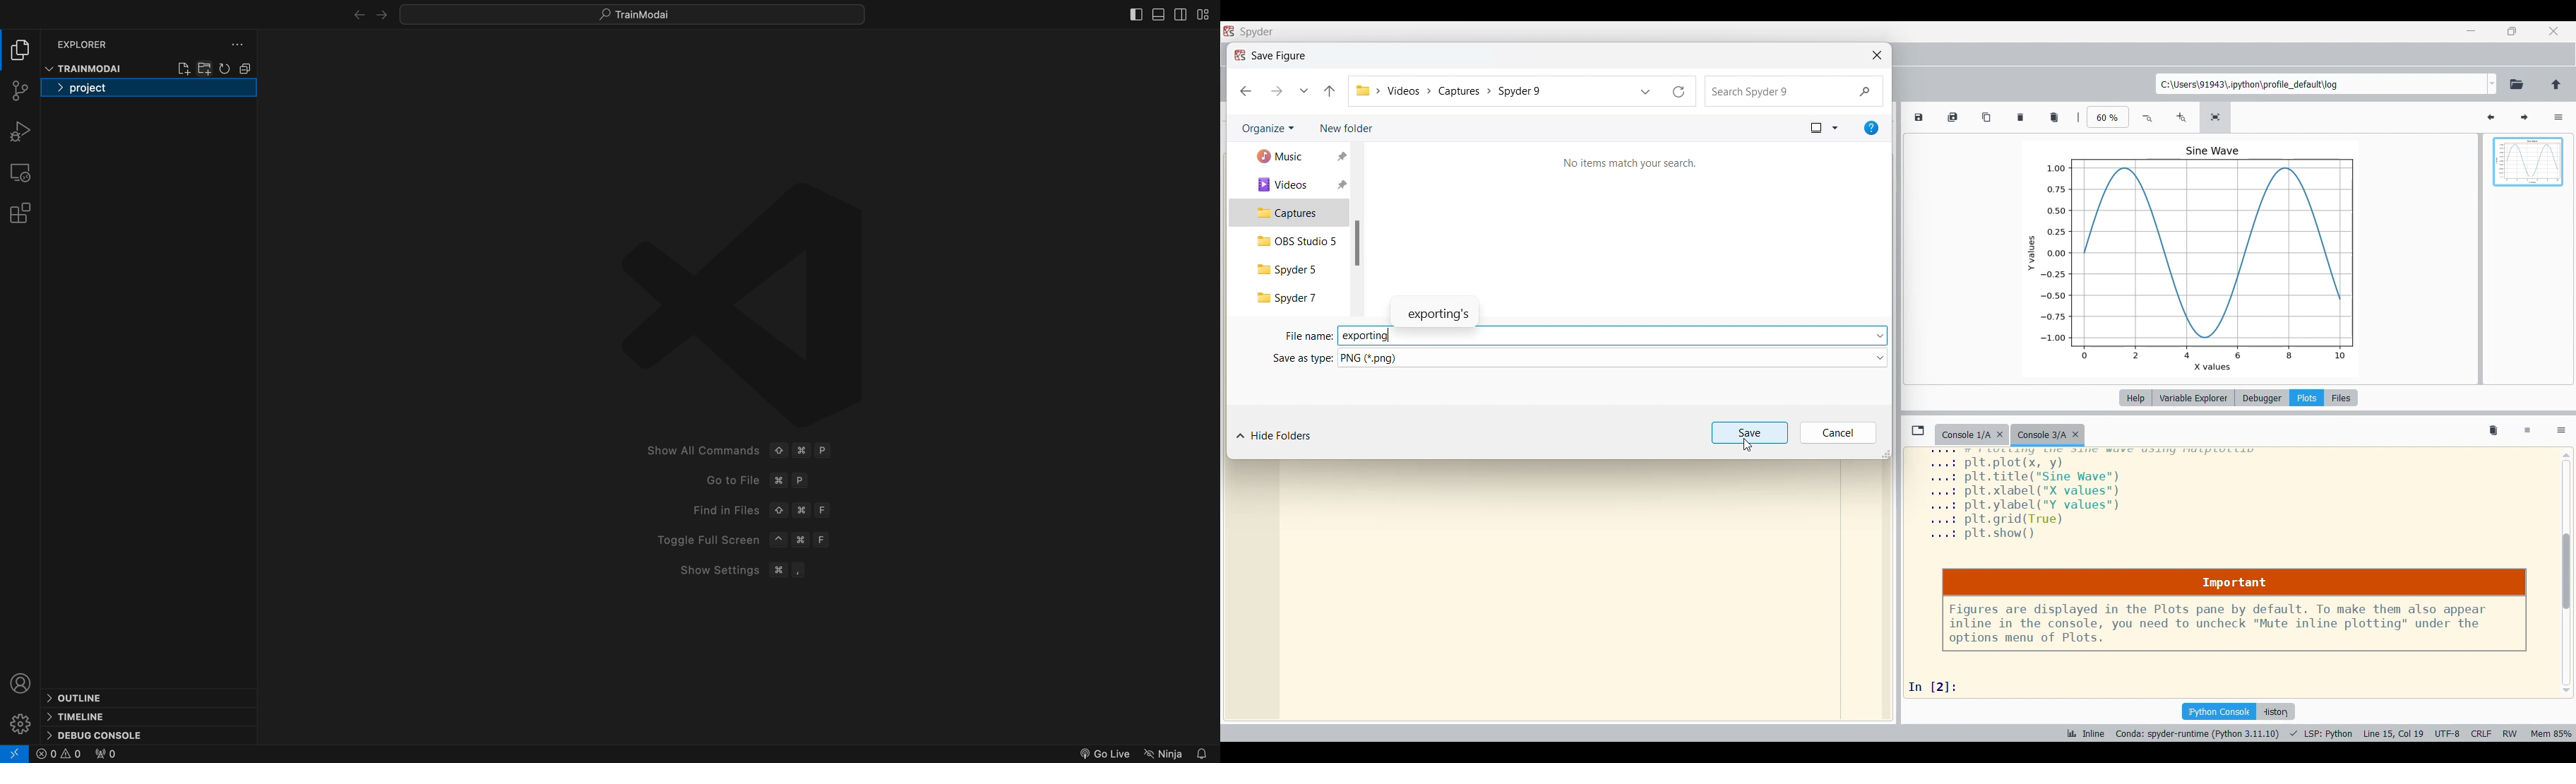 This screenshot has width=2576, height=784. I want to click on toggle sidebar, so click(1207, 11).